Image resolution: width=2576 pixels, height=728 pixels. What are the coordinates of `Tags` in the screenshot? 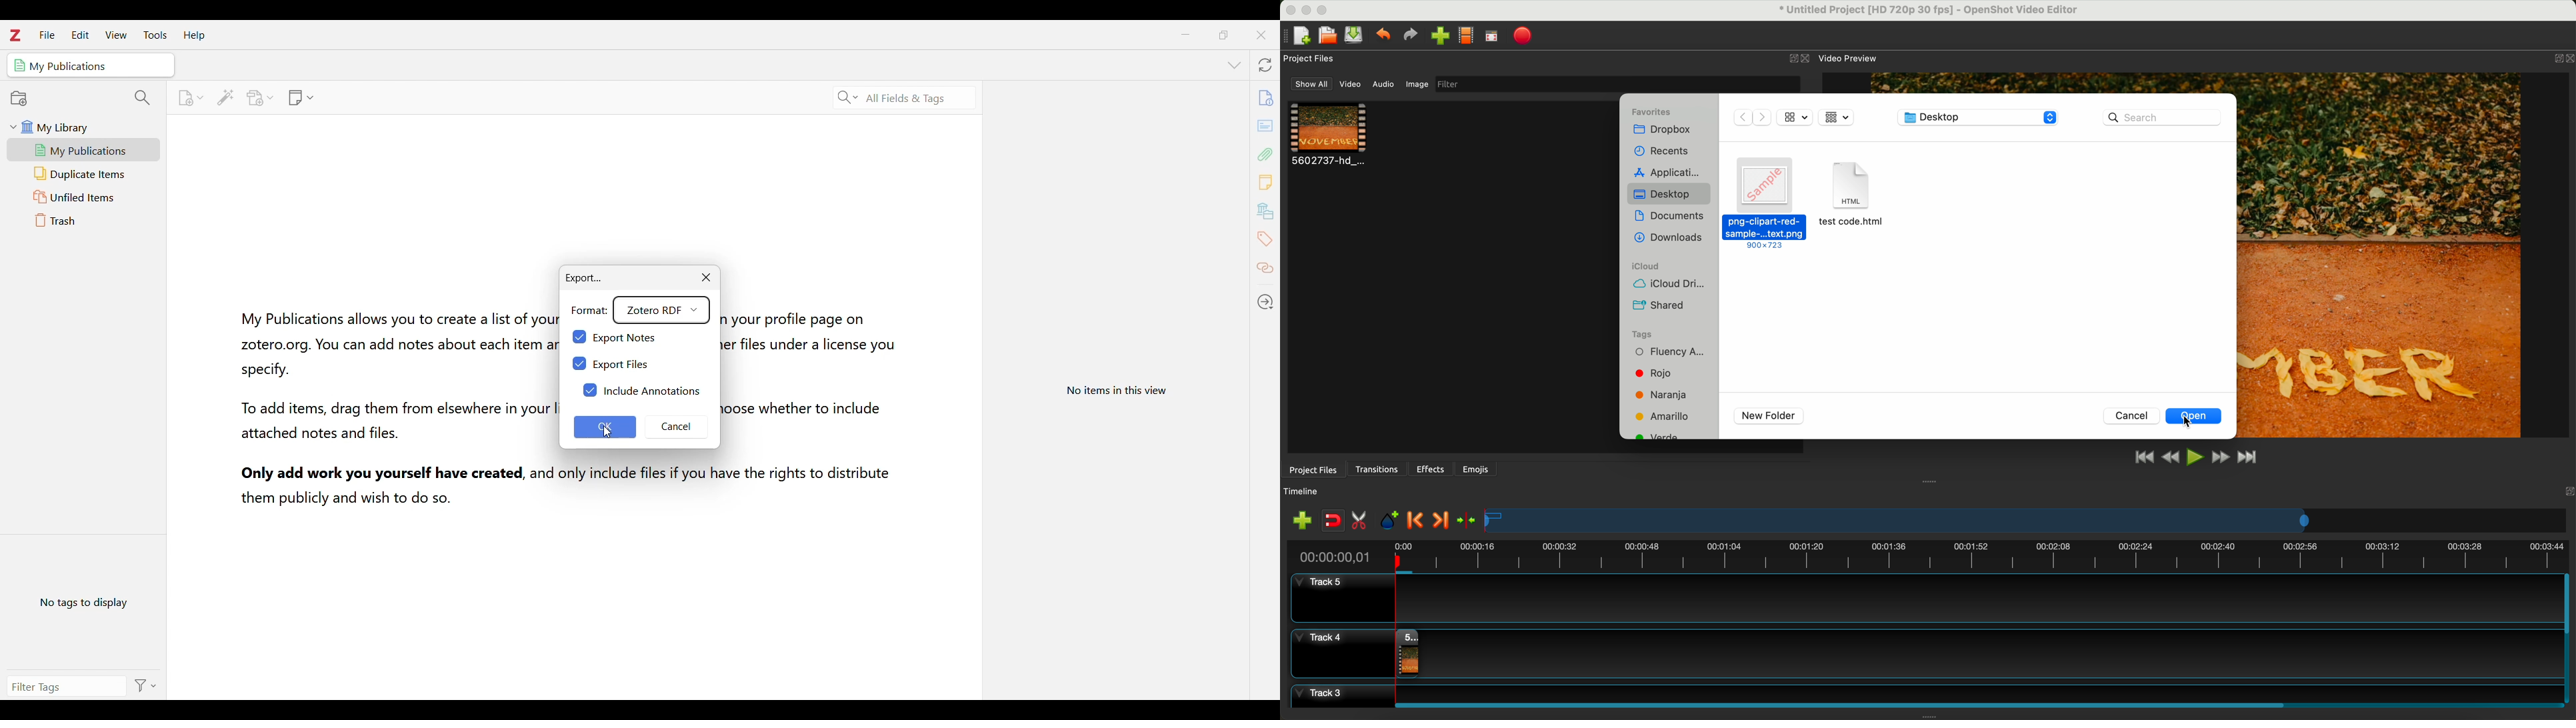 It's located at (1265, 238).